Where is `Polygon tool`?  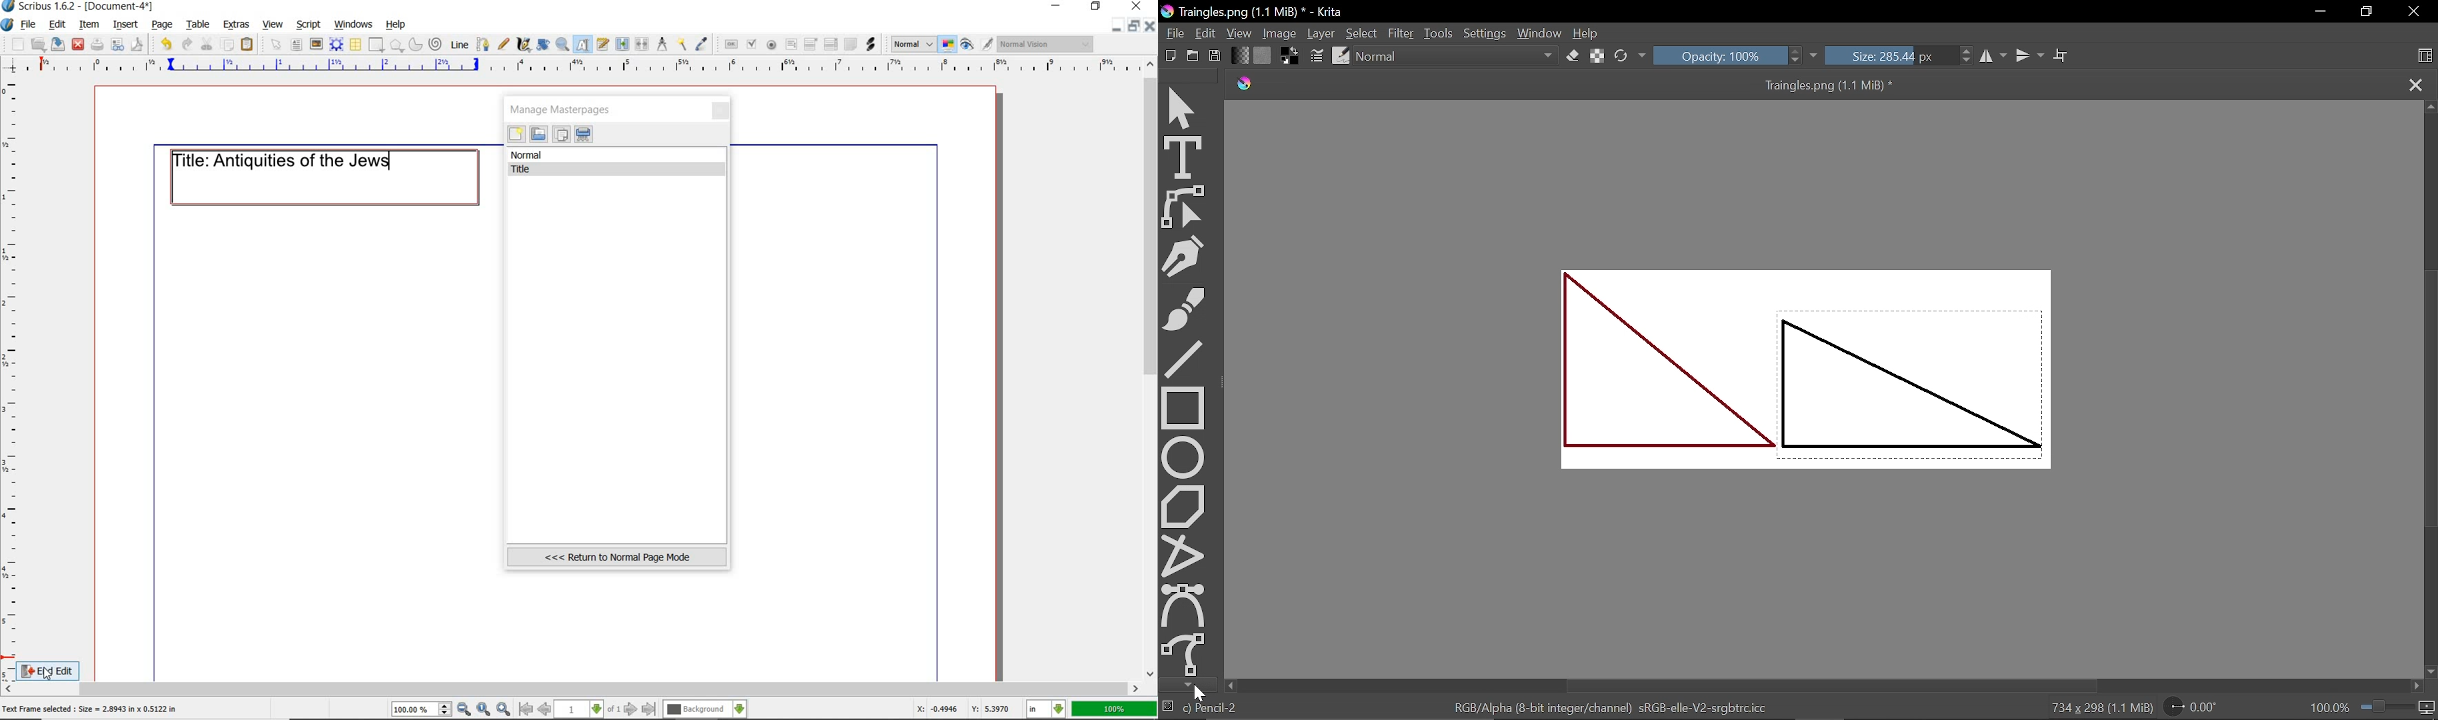 Polygon tool is located at coordinates (1186, 506).